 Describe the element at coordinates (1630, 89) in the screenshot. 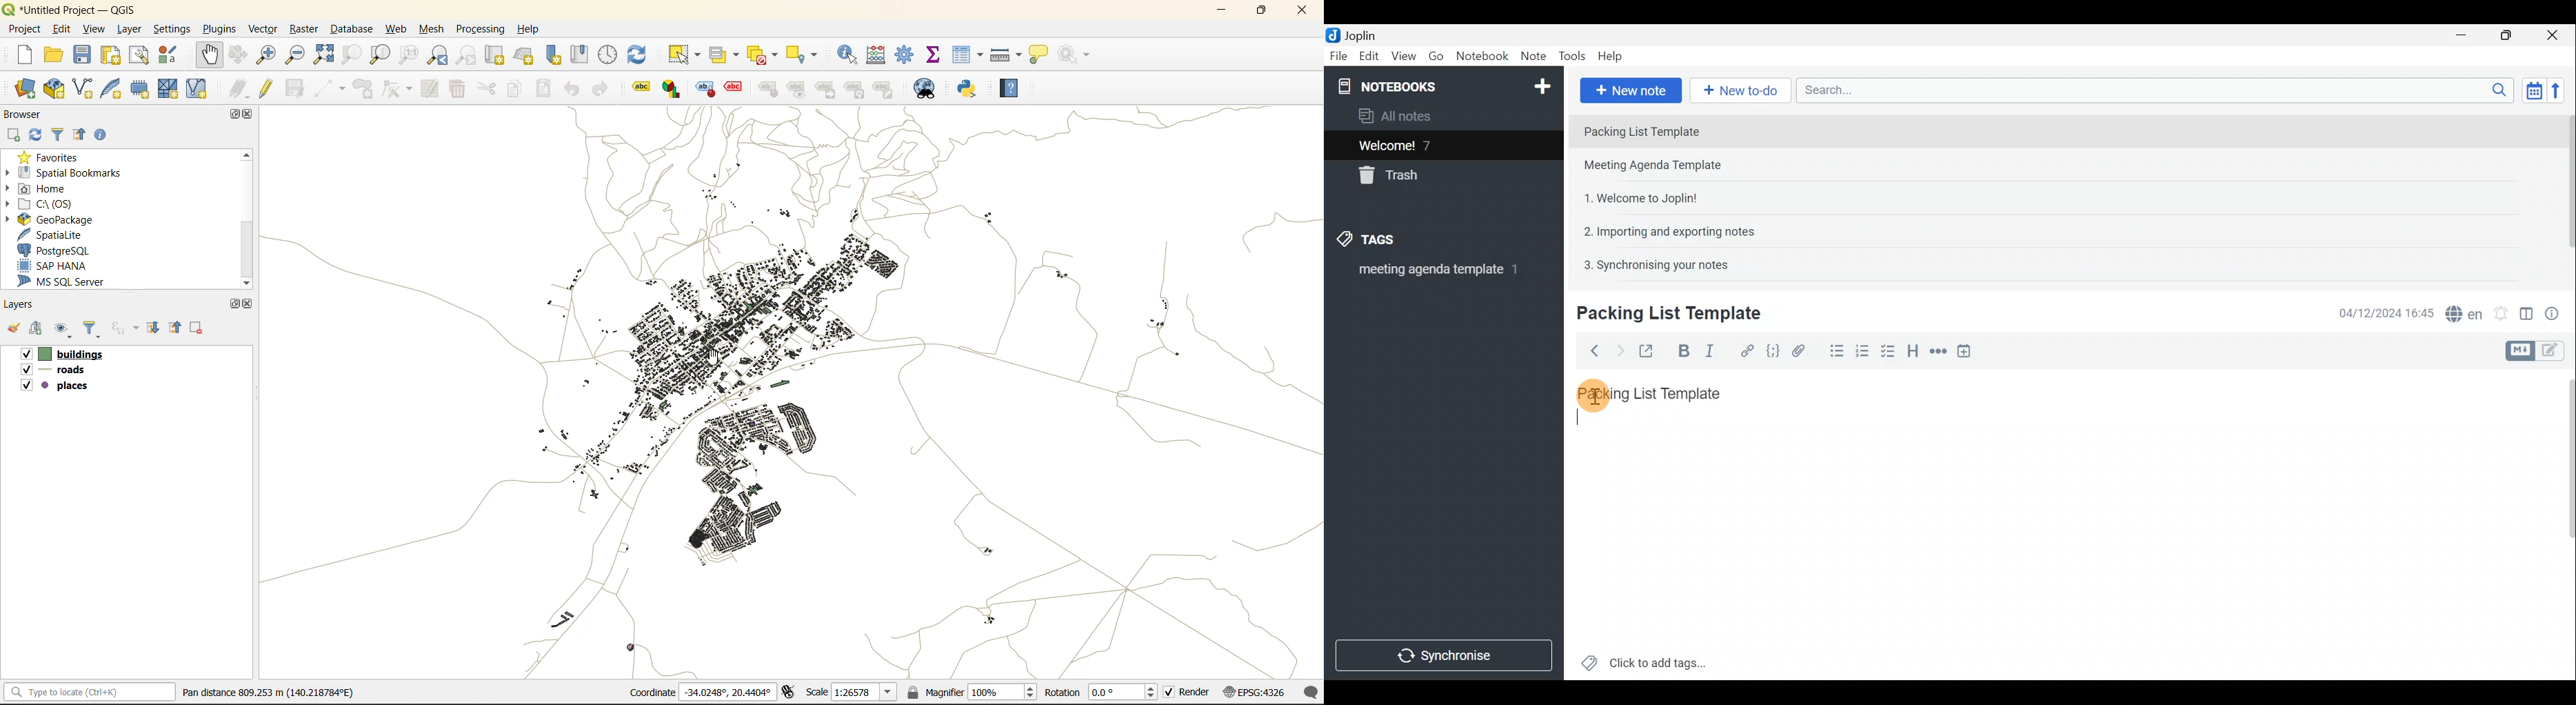

I see `New note` at that location.